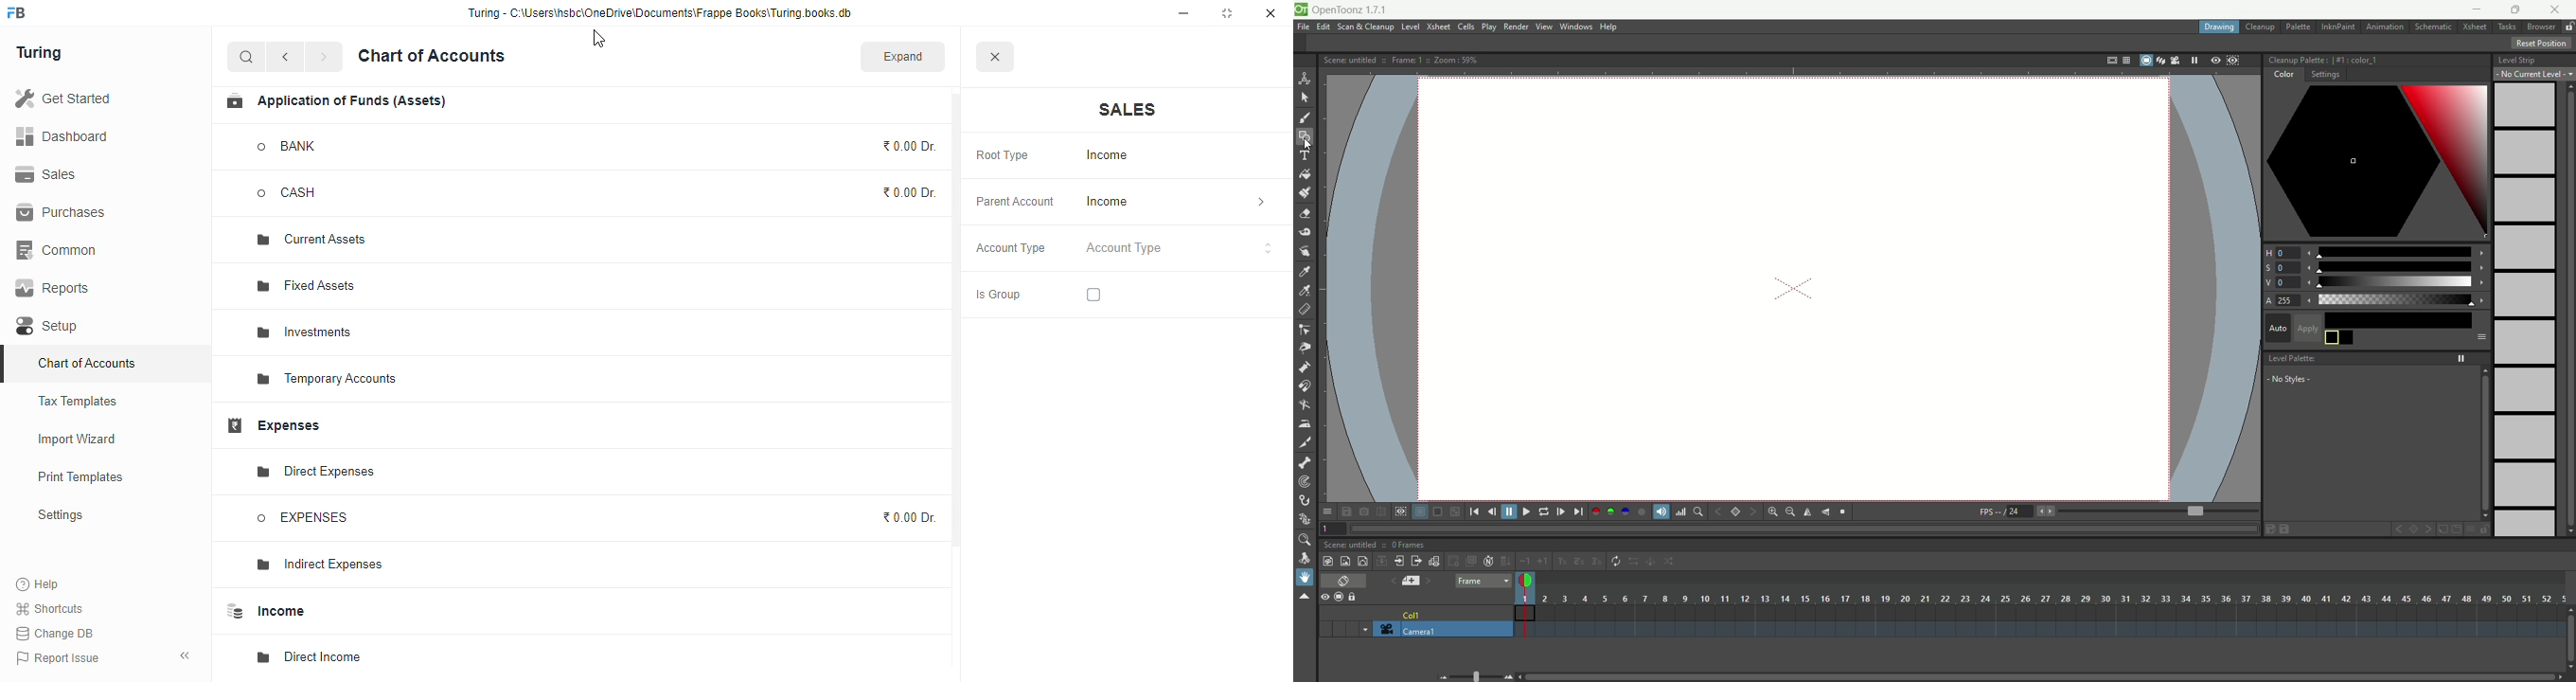 The image size is (2576, 700). What do you see at coordinates (2172, 60) in the screenshot?
I see `camera view` at bounding box center [2172, 60].